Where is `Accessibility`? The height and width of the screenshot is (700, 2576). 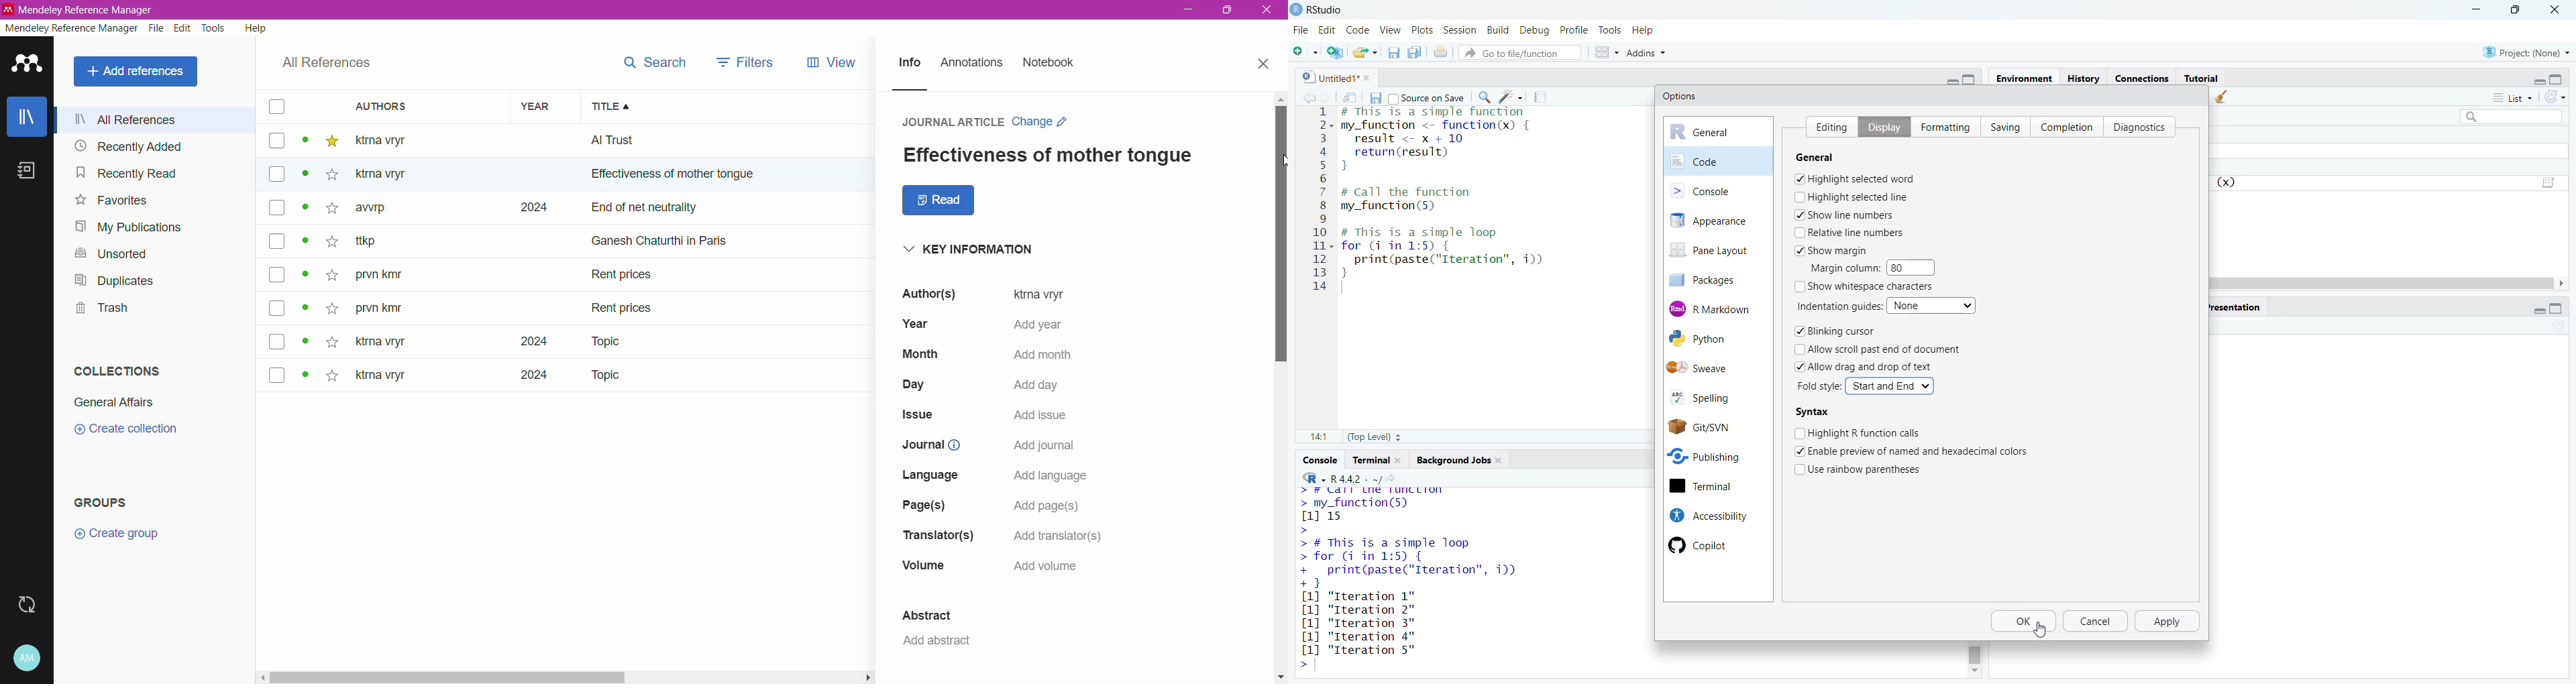
Accessibility is located at coordinates (1707, 515).